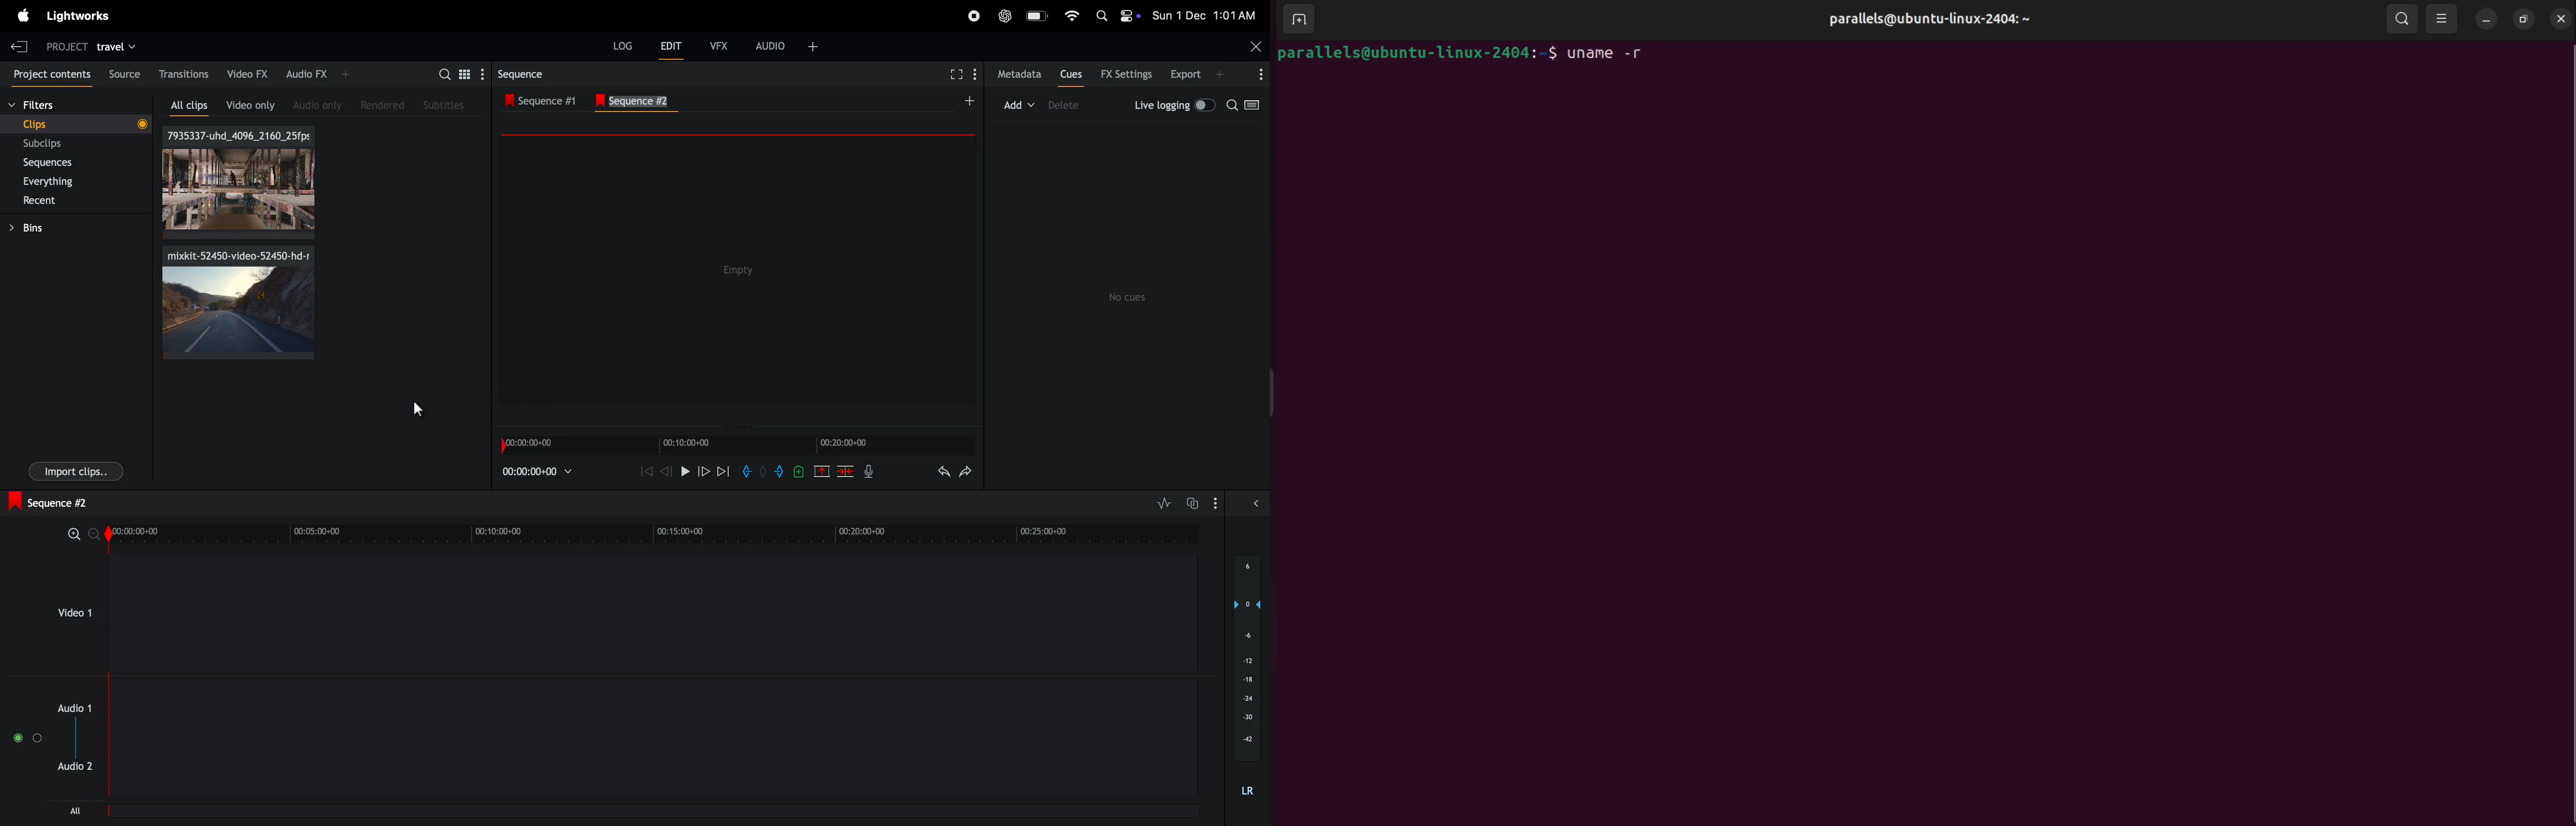 This screenshot has width=2576, height=840. Describe the element at coordinates (1248, 107) in the screenshot. I see `search options` at that location.